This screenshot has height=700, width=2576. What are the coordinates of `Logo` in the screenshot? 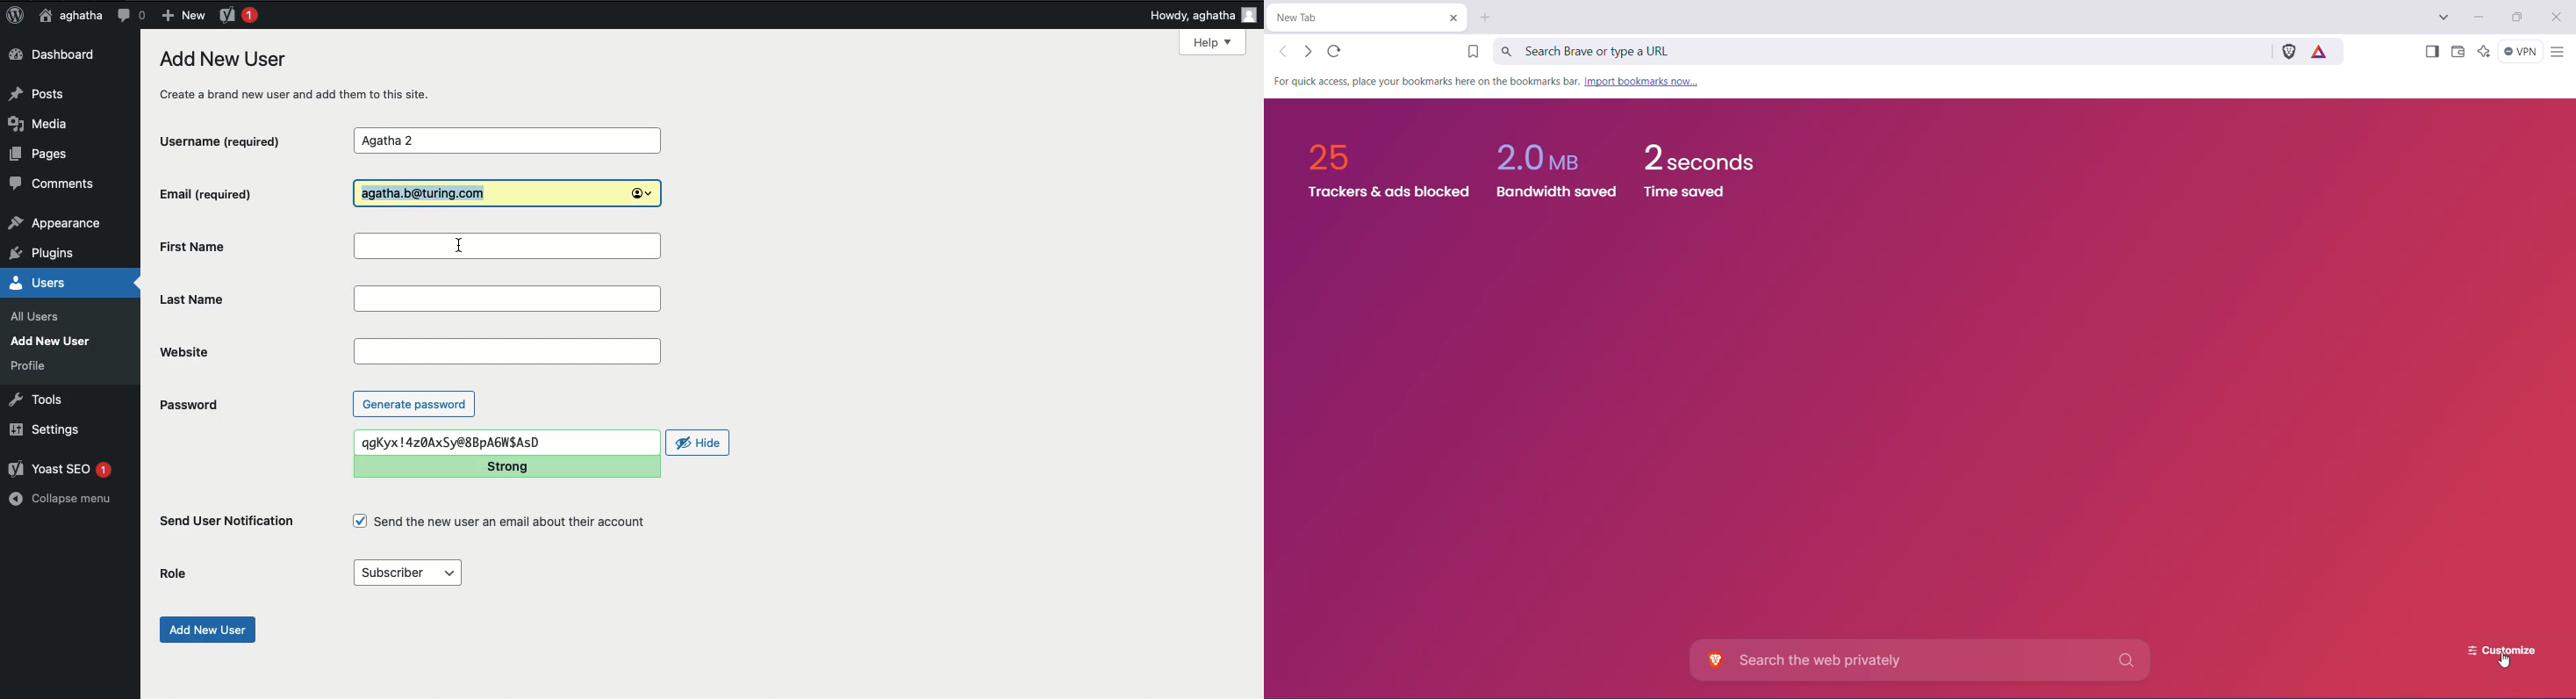 It's located at (15, 16).